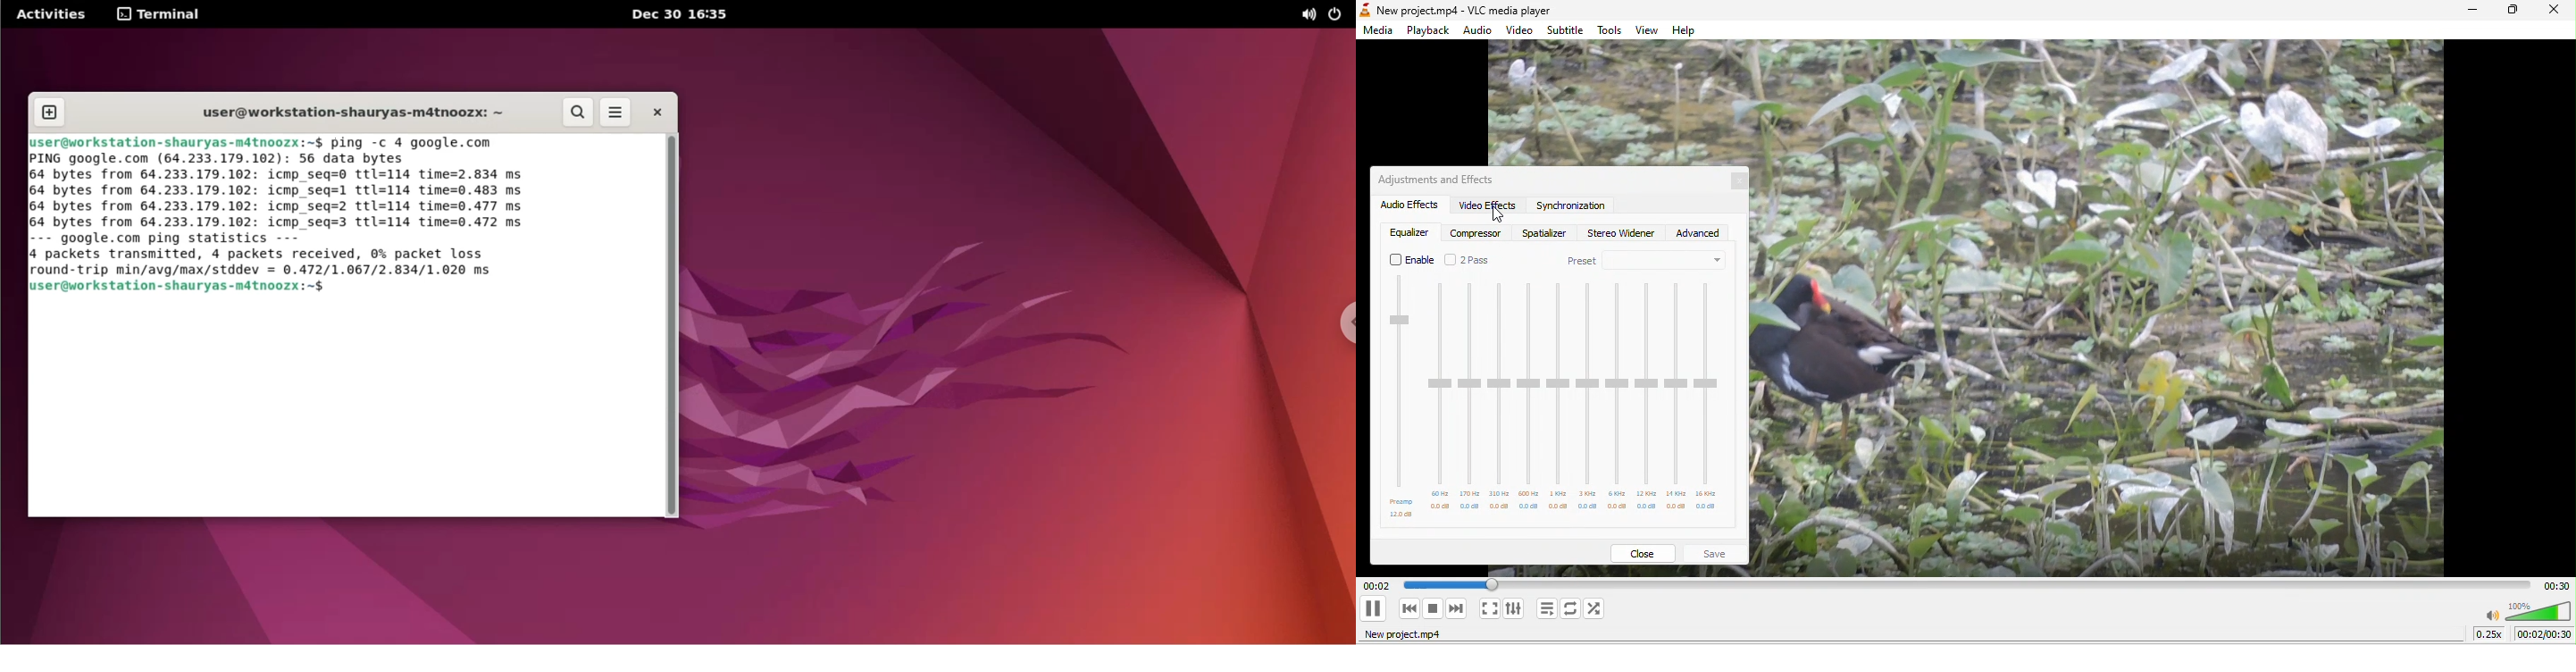 The height and width of the screenshot is (672, 2576). I want to click on adjustments and effects, so click(1441, 180).